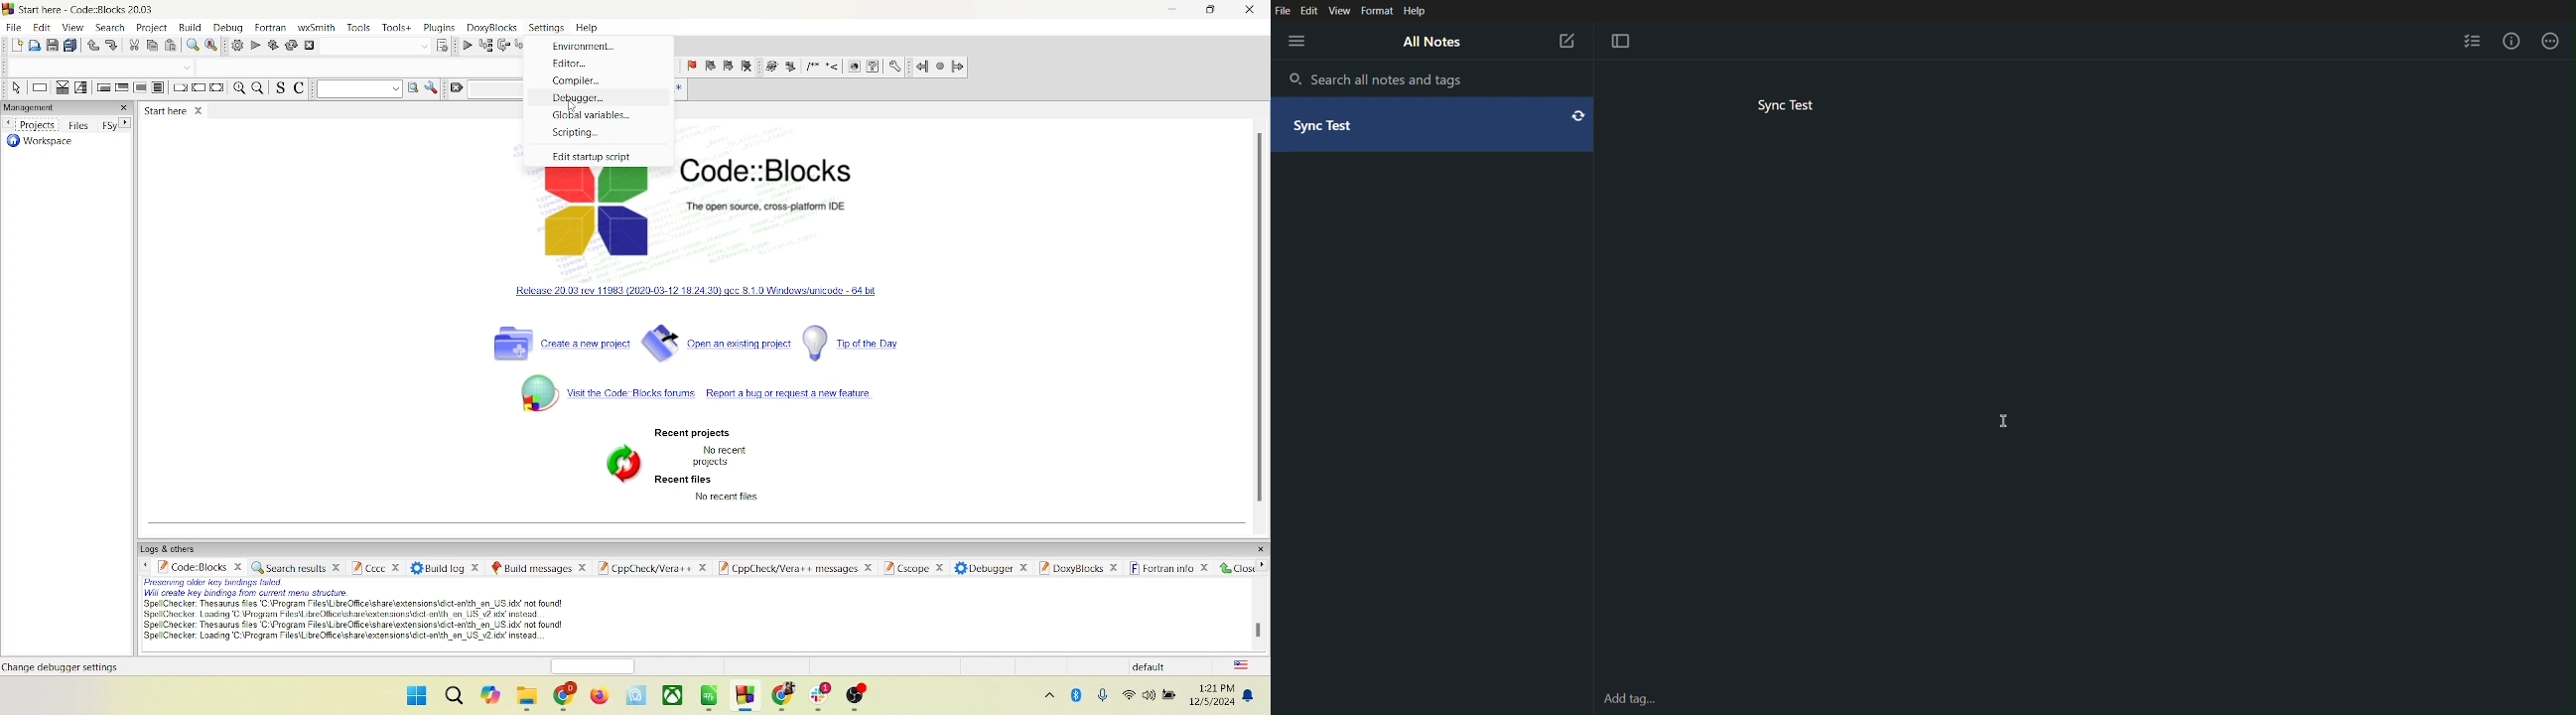 The image size is (2576, 728). What do you see at coordinates (433, 87) in the screenshot?
I see `option window` at bounding box center [433, 87].